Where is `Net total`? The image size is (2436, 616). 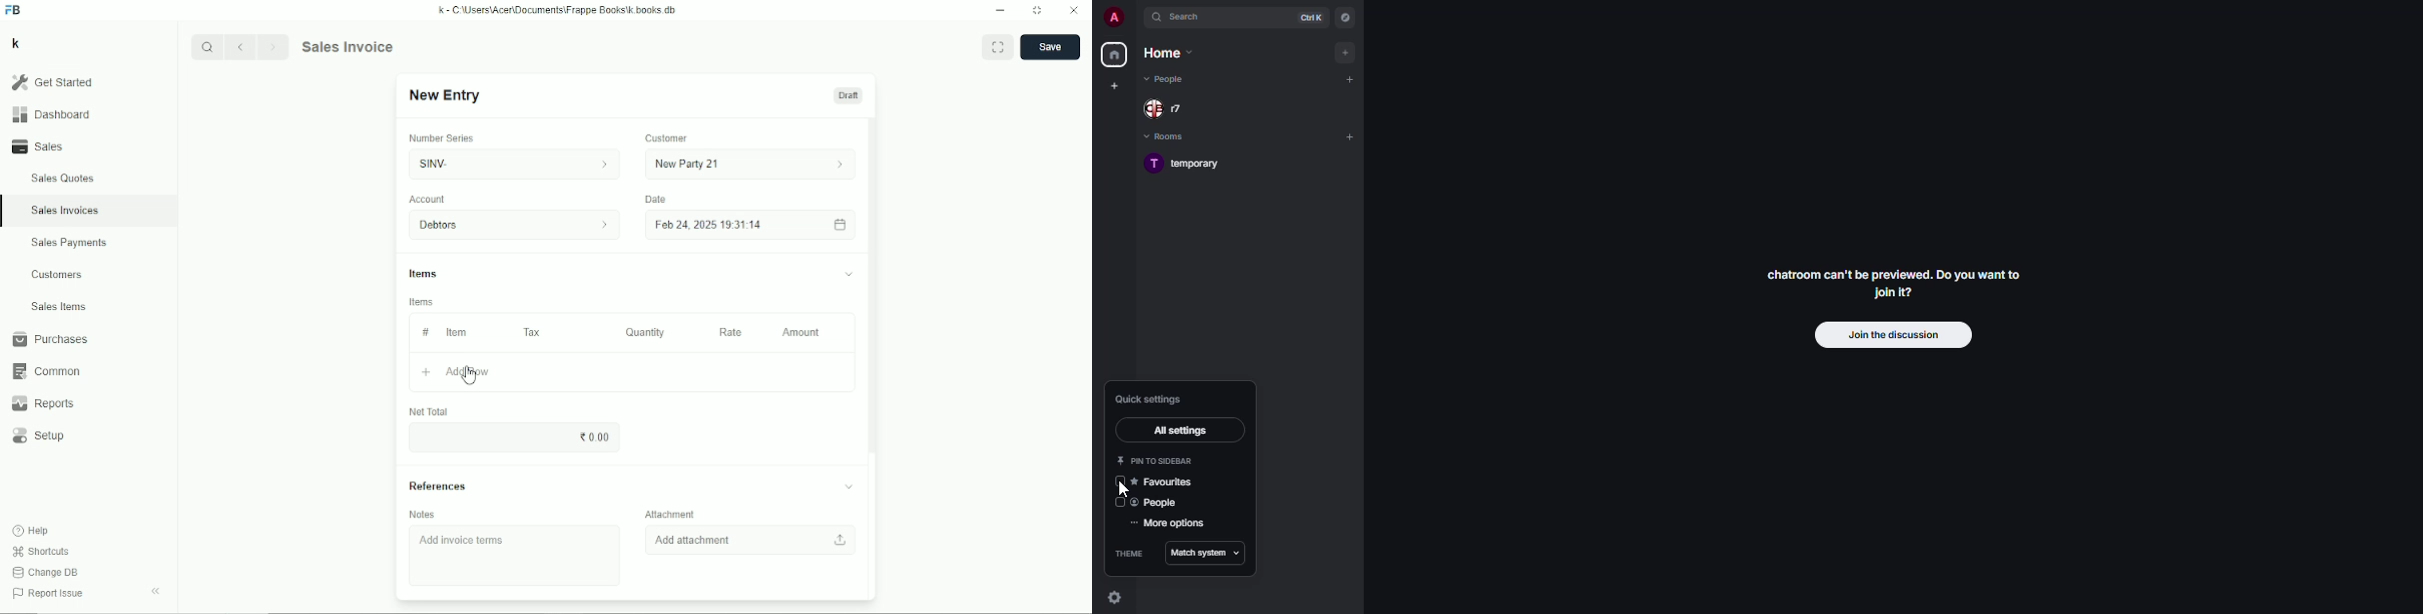 Net total is located at coordinates (427, 411).